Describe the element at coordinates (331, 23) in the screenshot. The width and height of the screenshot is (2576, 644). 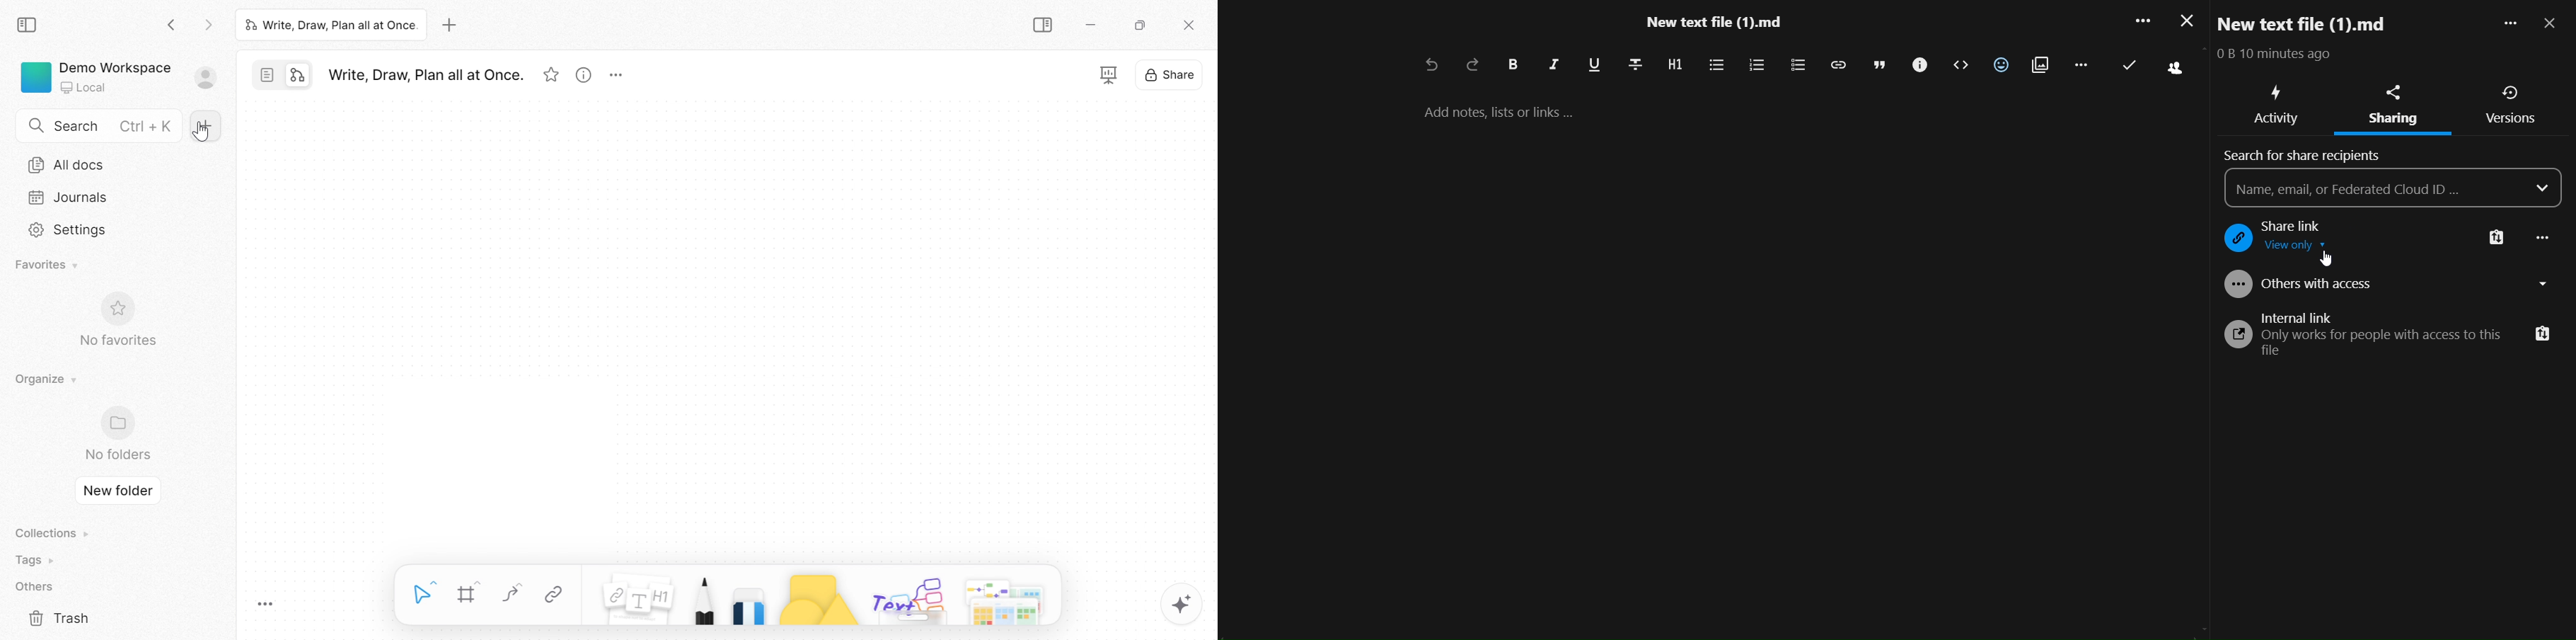
I see `Write, Draw, Plan all at Once.` at that location.